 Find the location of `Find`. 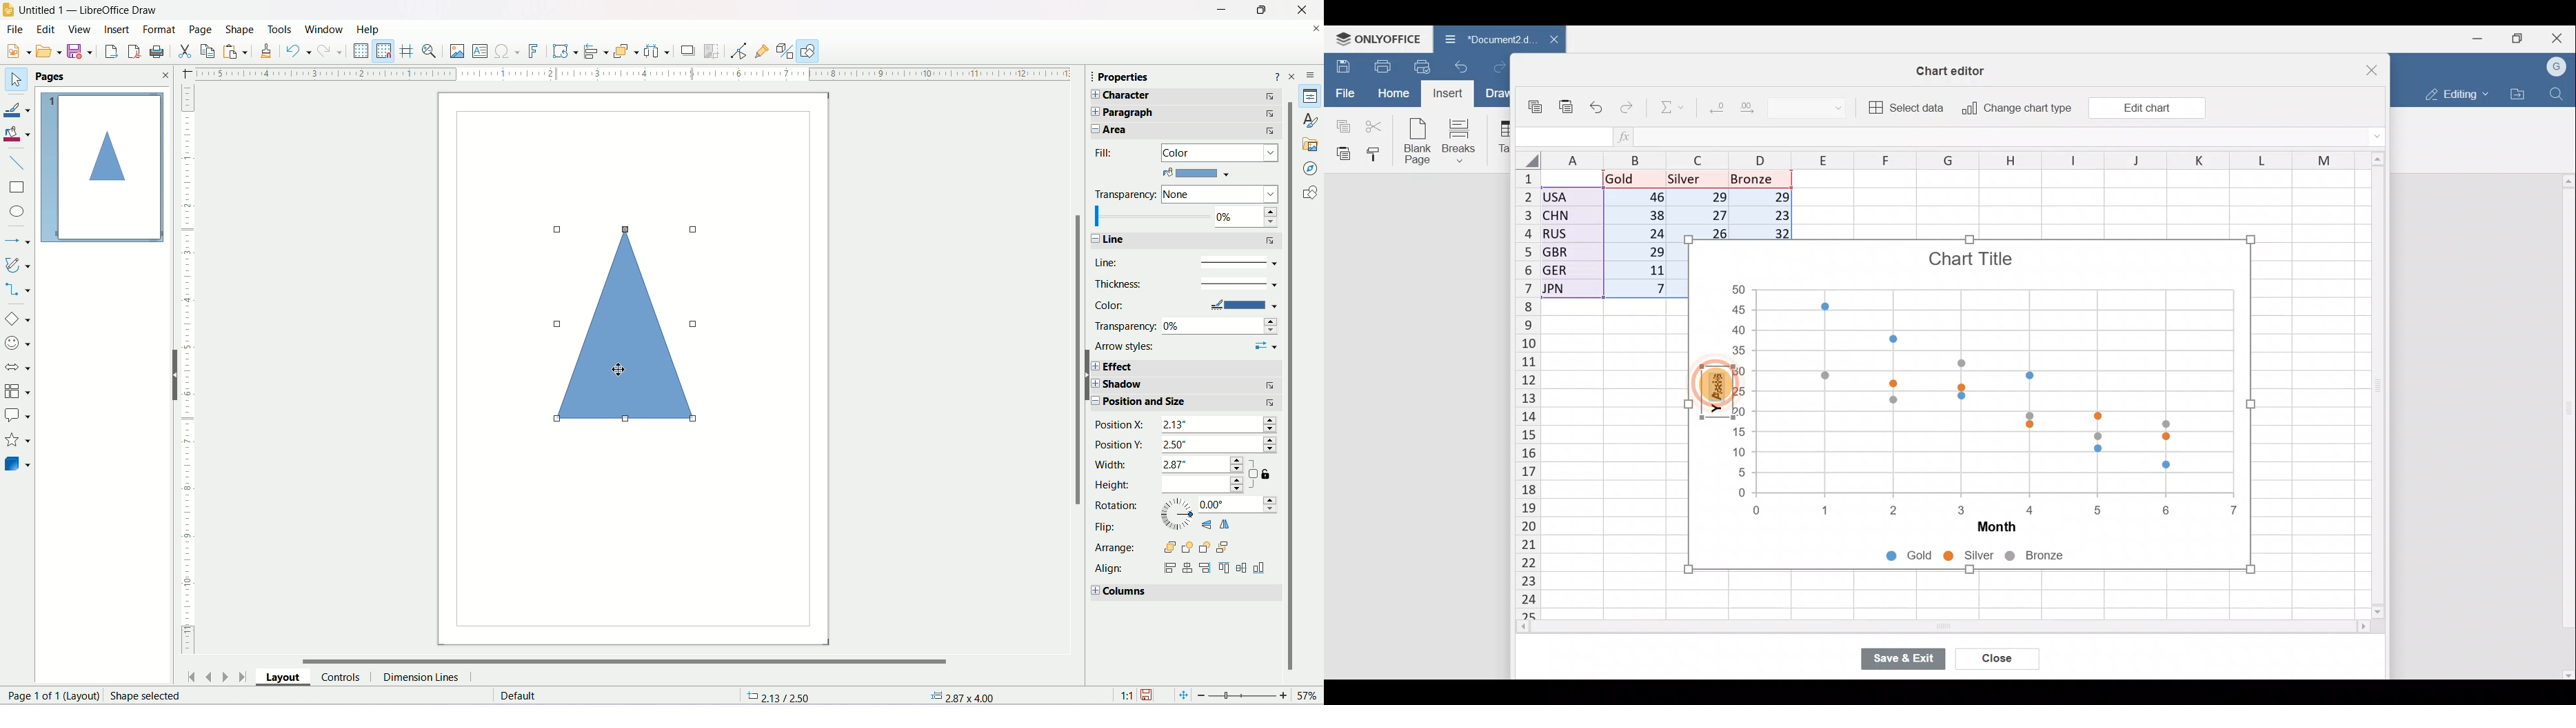

Find is located at coordinates (2558, 94).